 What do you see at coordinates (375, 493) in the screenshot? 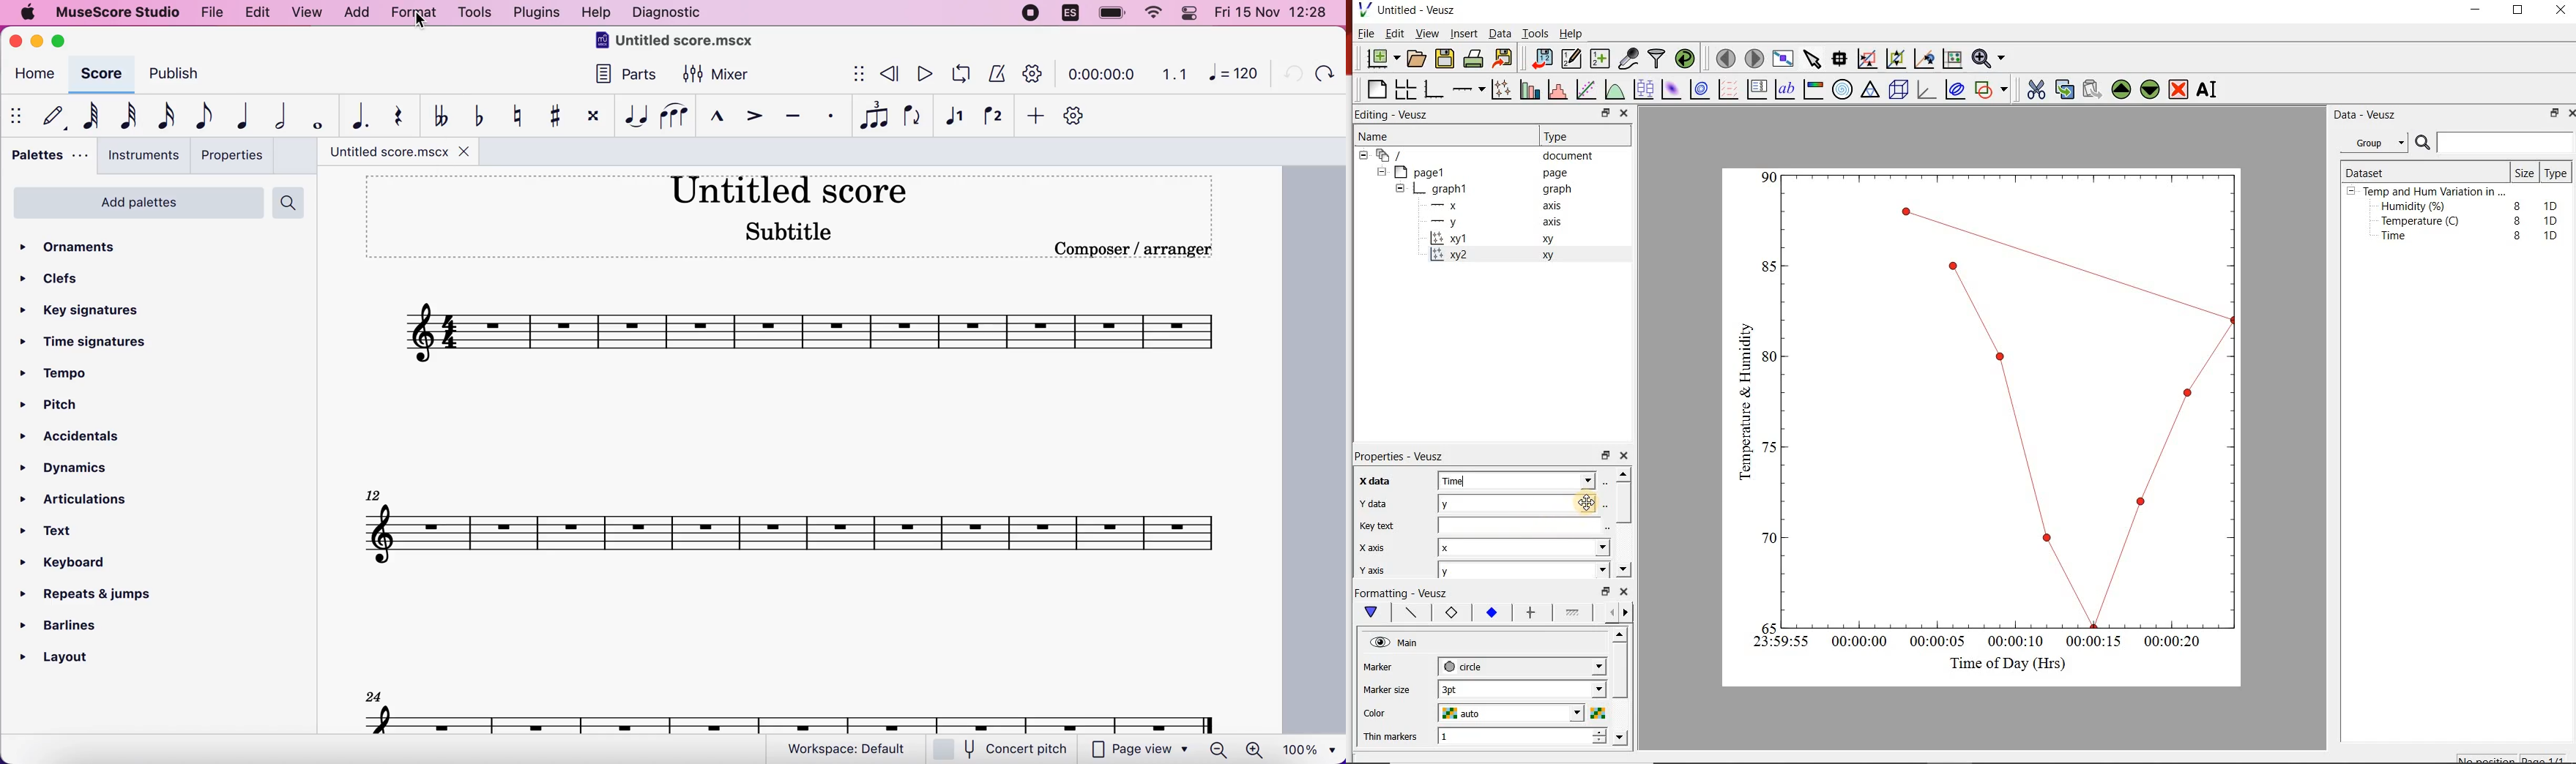
I see `12` at bounding box center [375, 493].